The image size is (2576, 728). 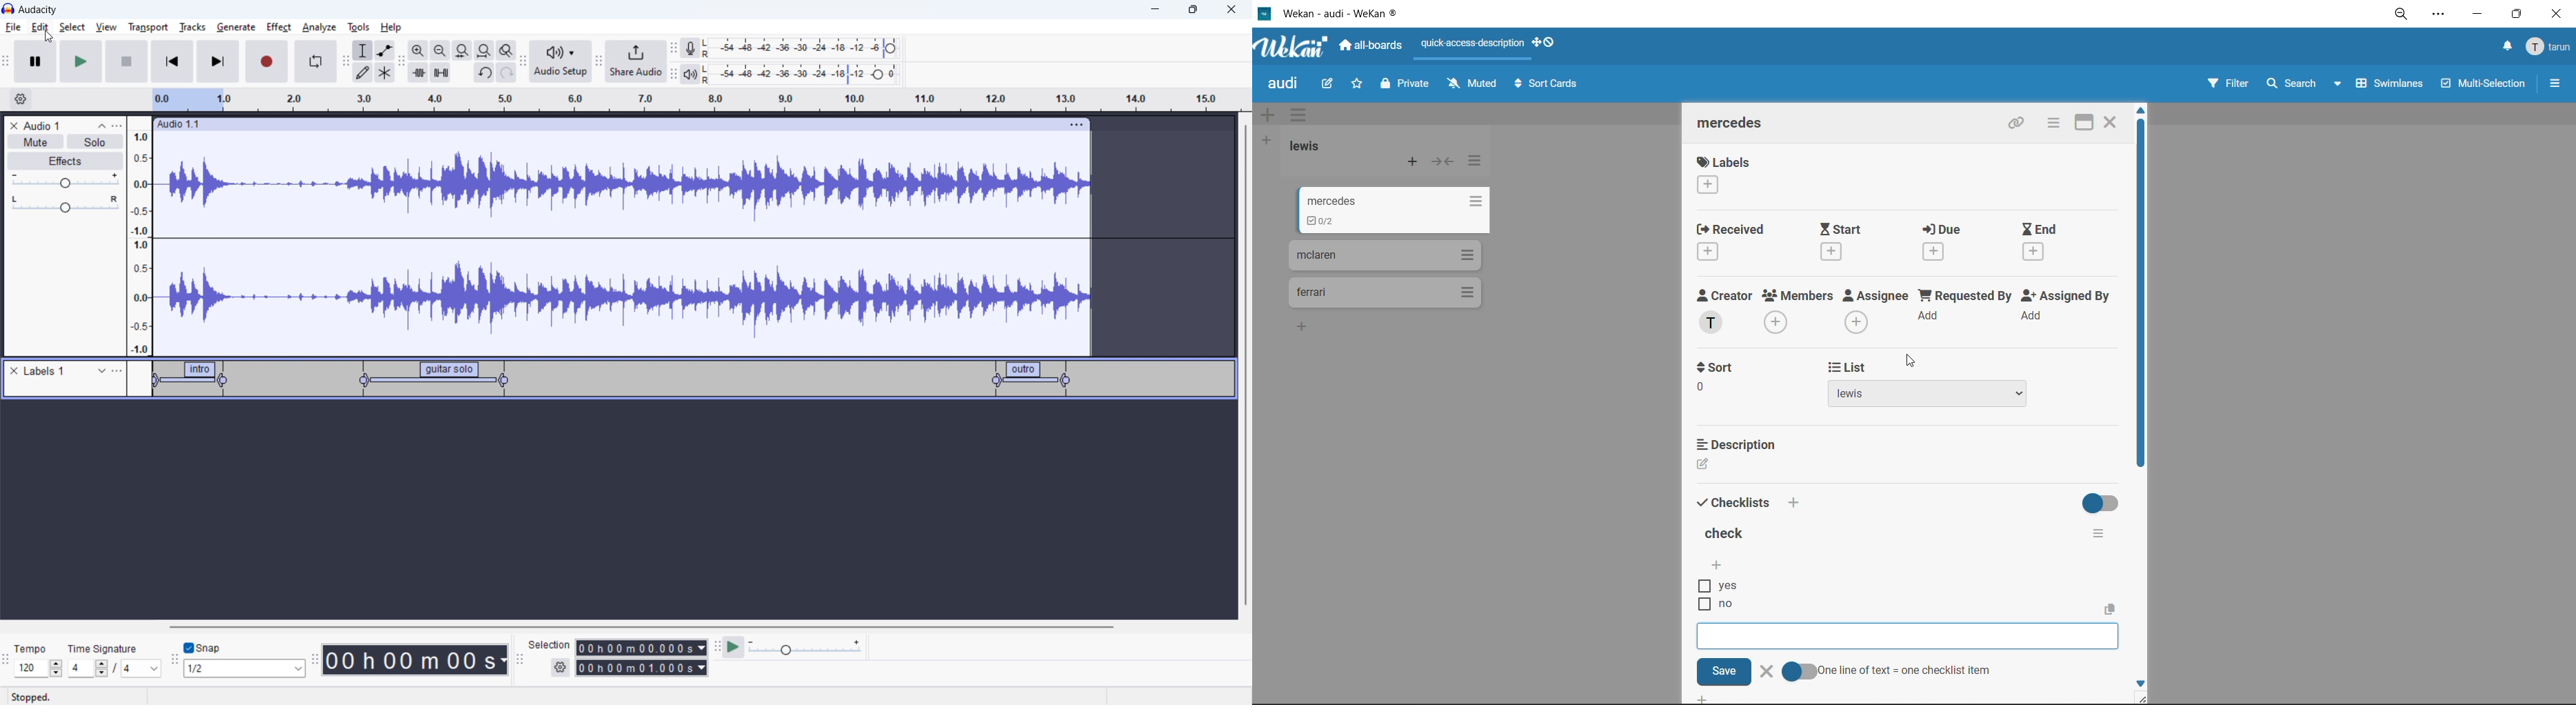 I want to click on zoom, so click(x=2406, y=18).